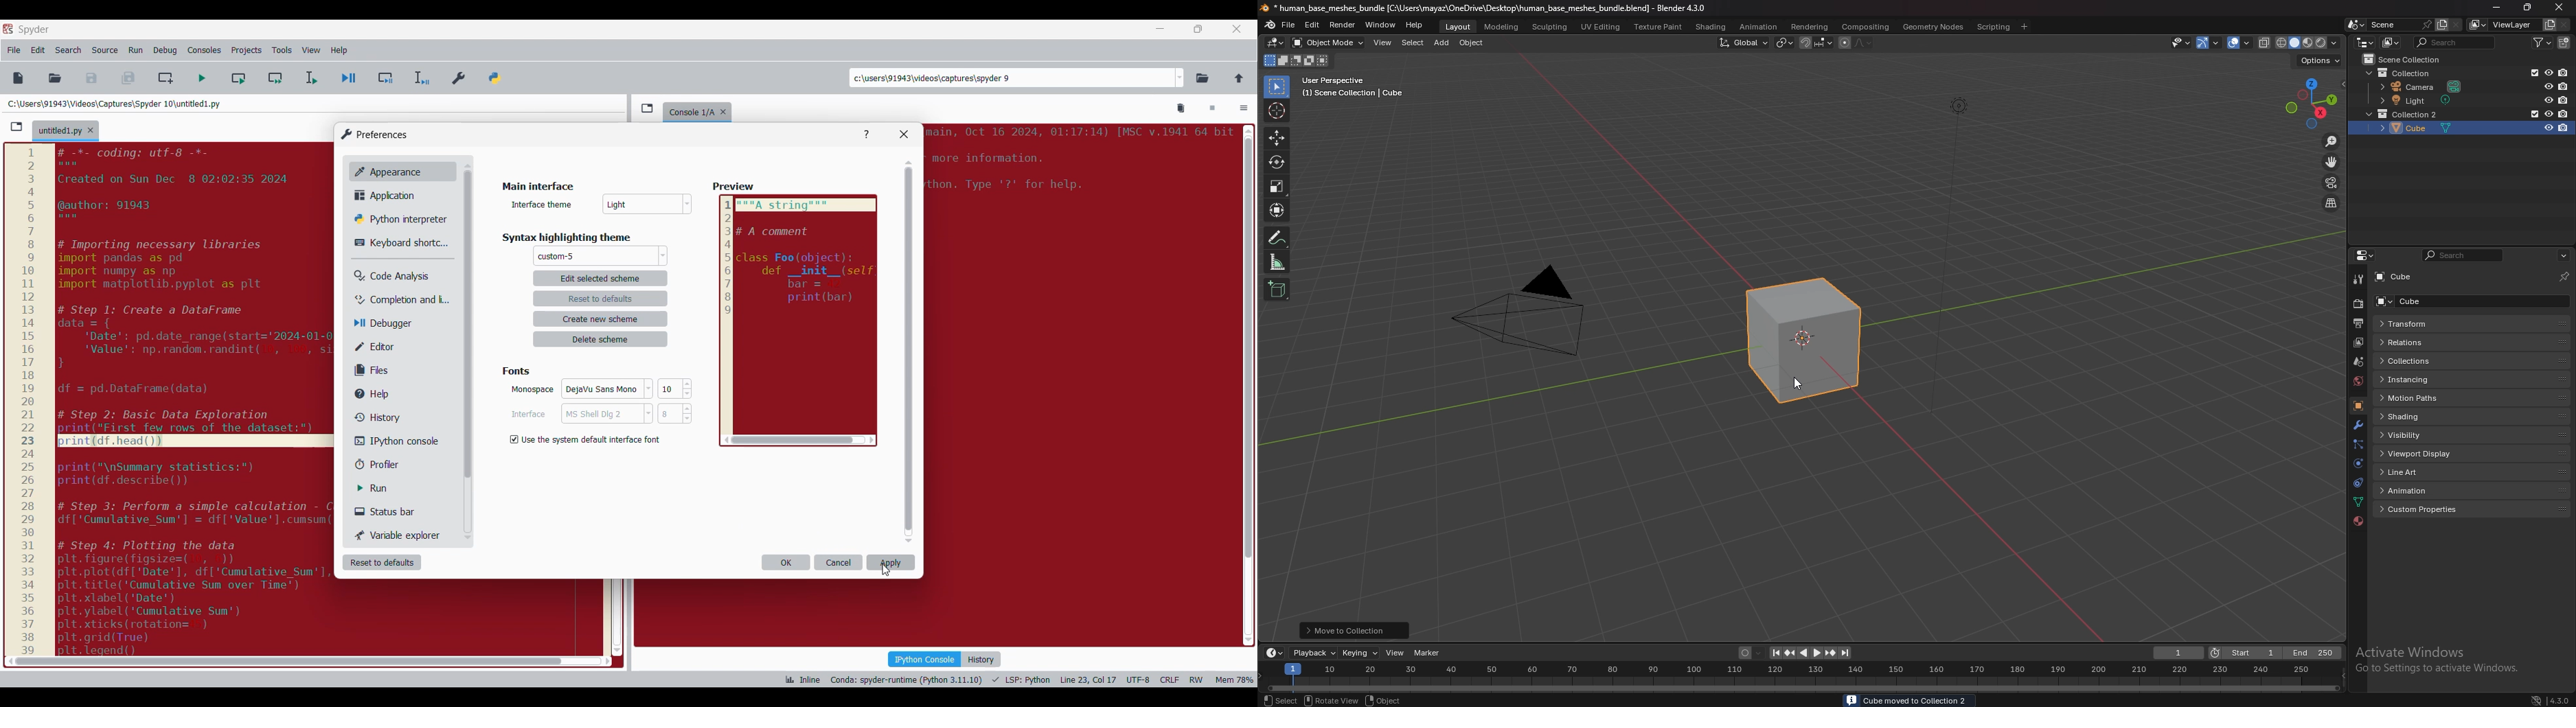 This screenshot has height=728, width=2576. Describe the element at coordinates (310, 78) in the screenshot. I see `Run selection/current line` at that location.